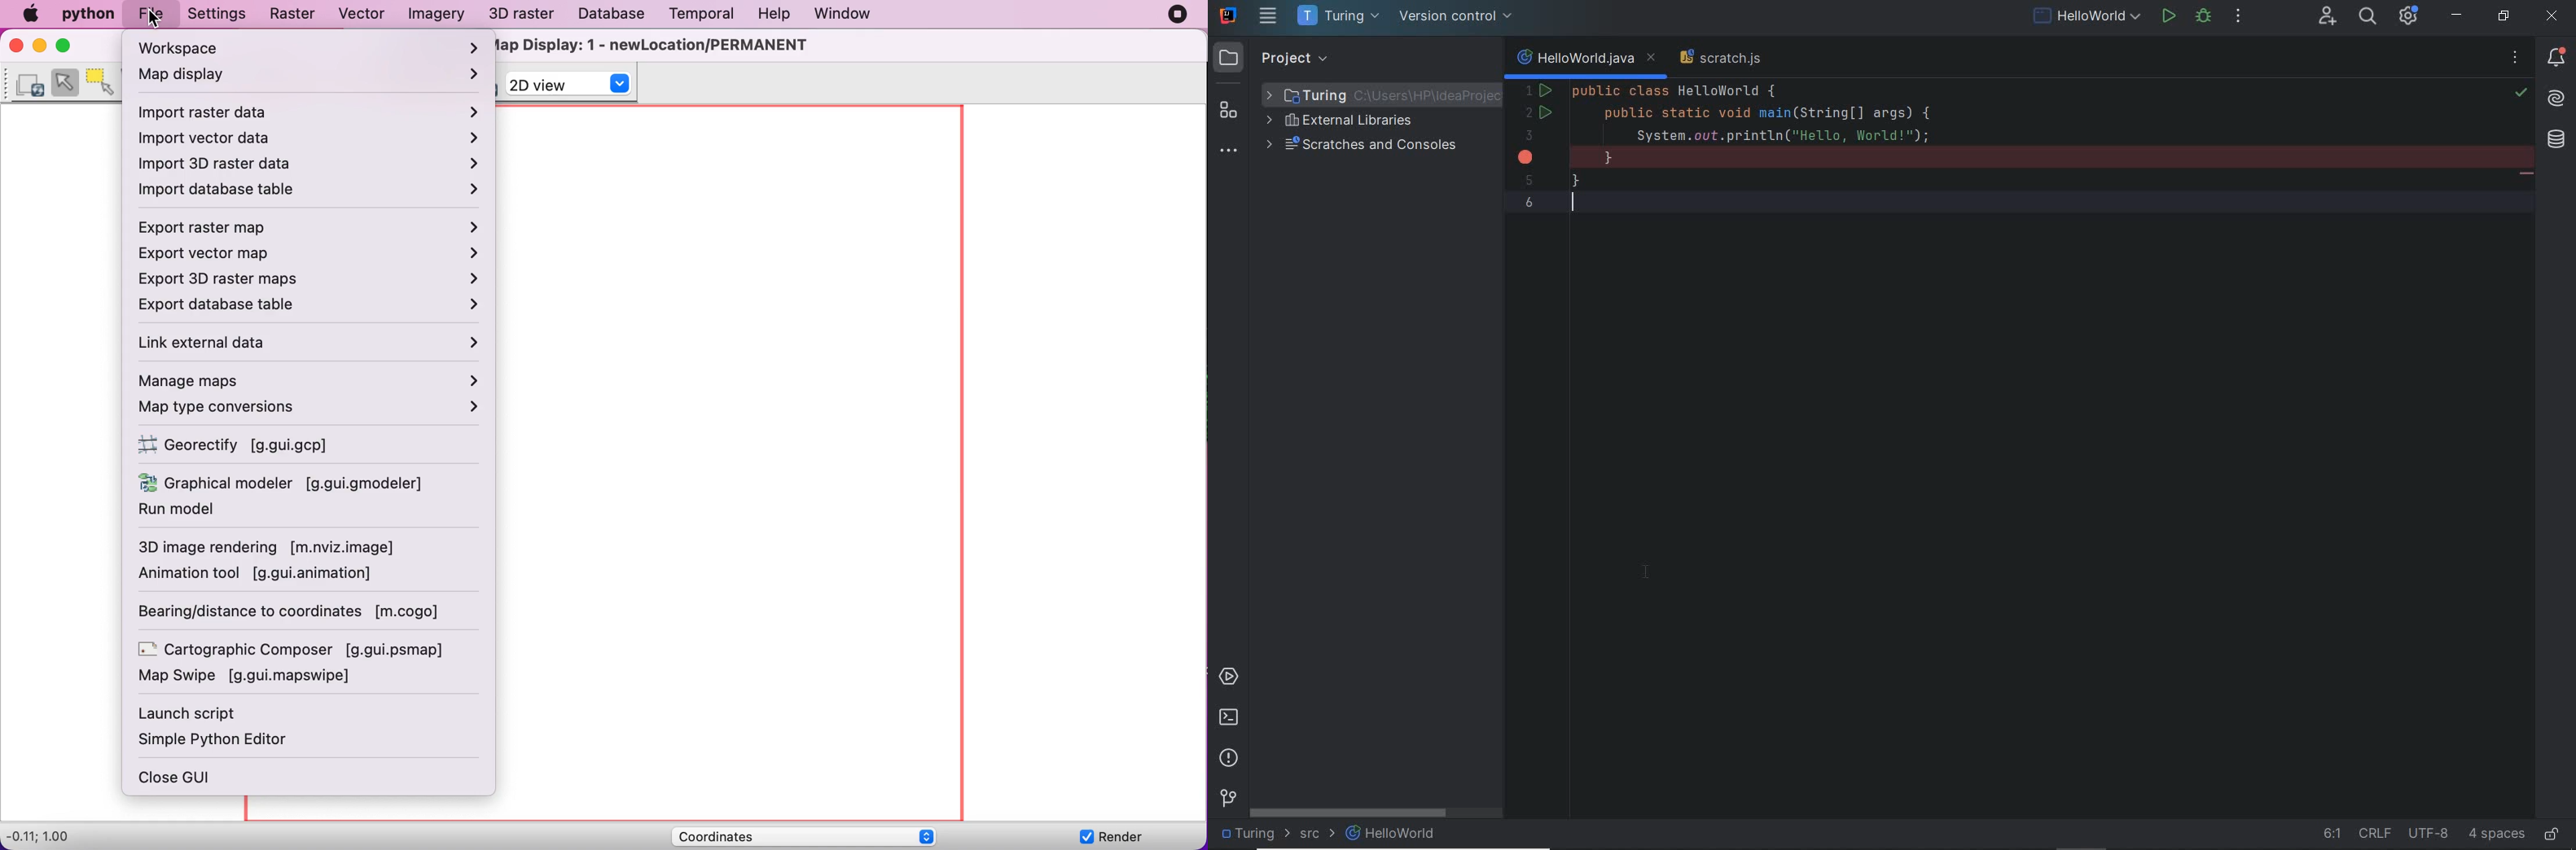 This screenshot has width=2576, height=868. What do you see at coordinates (1528, 135) in the screenshot?
I see `3` at bounding box center [1528, 135].